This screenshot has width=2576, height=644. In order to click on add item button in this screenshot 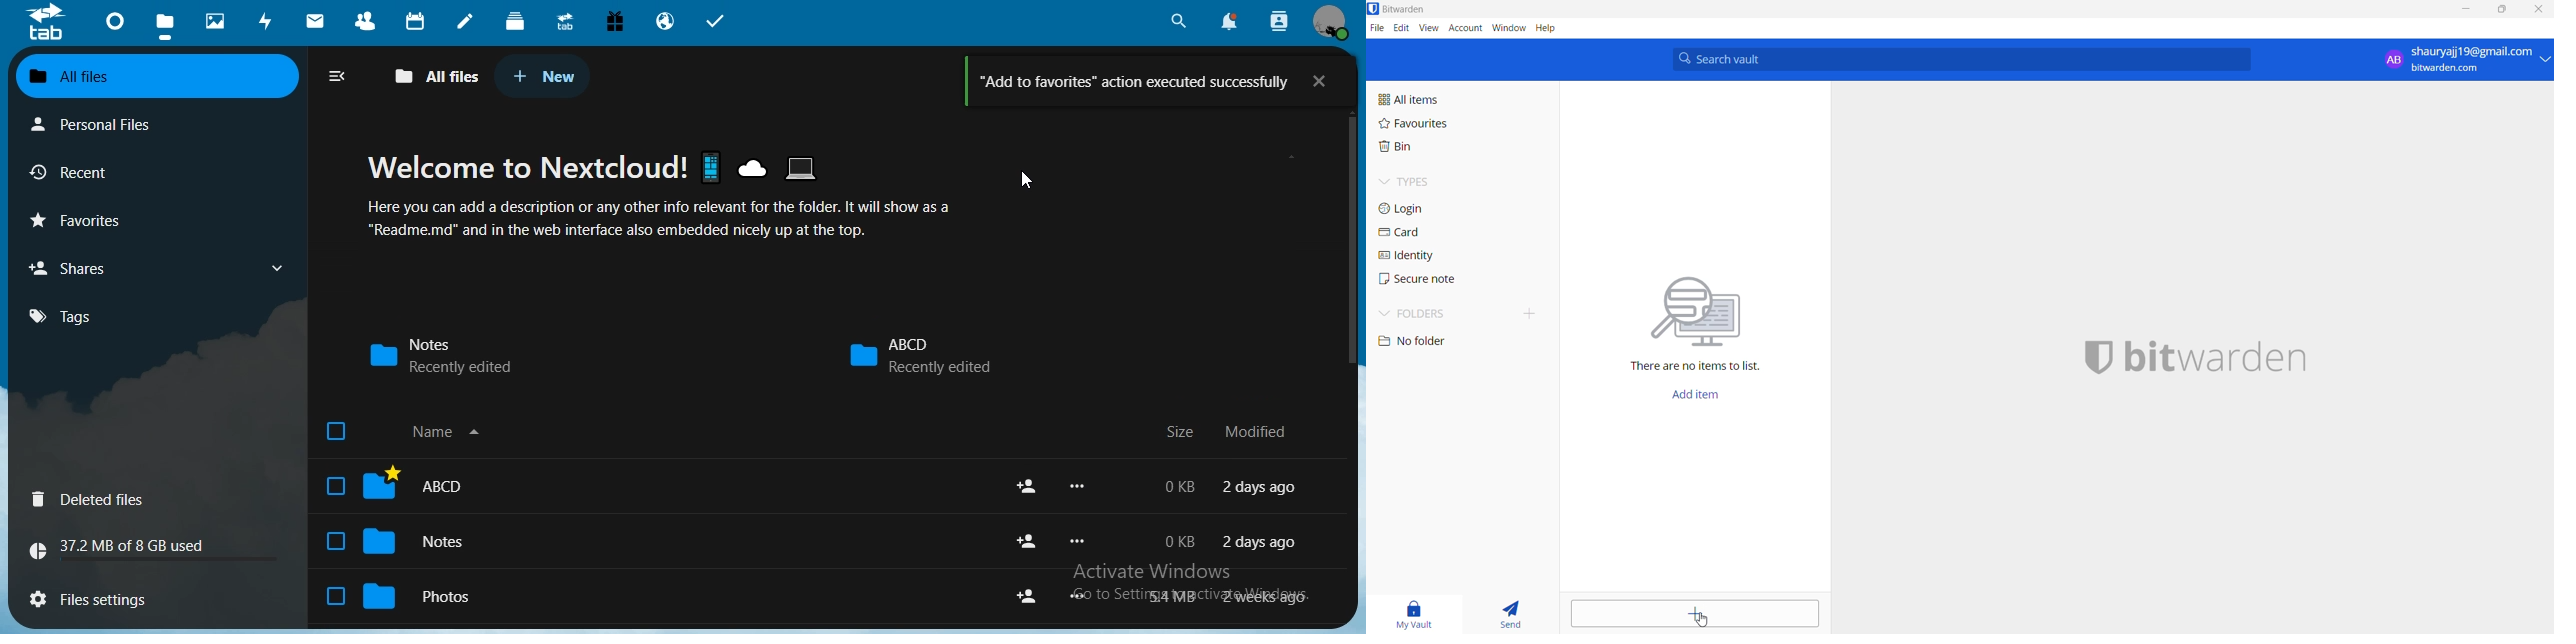, I will do `click(1702, 398)`.